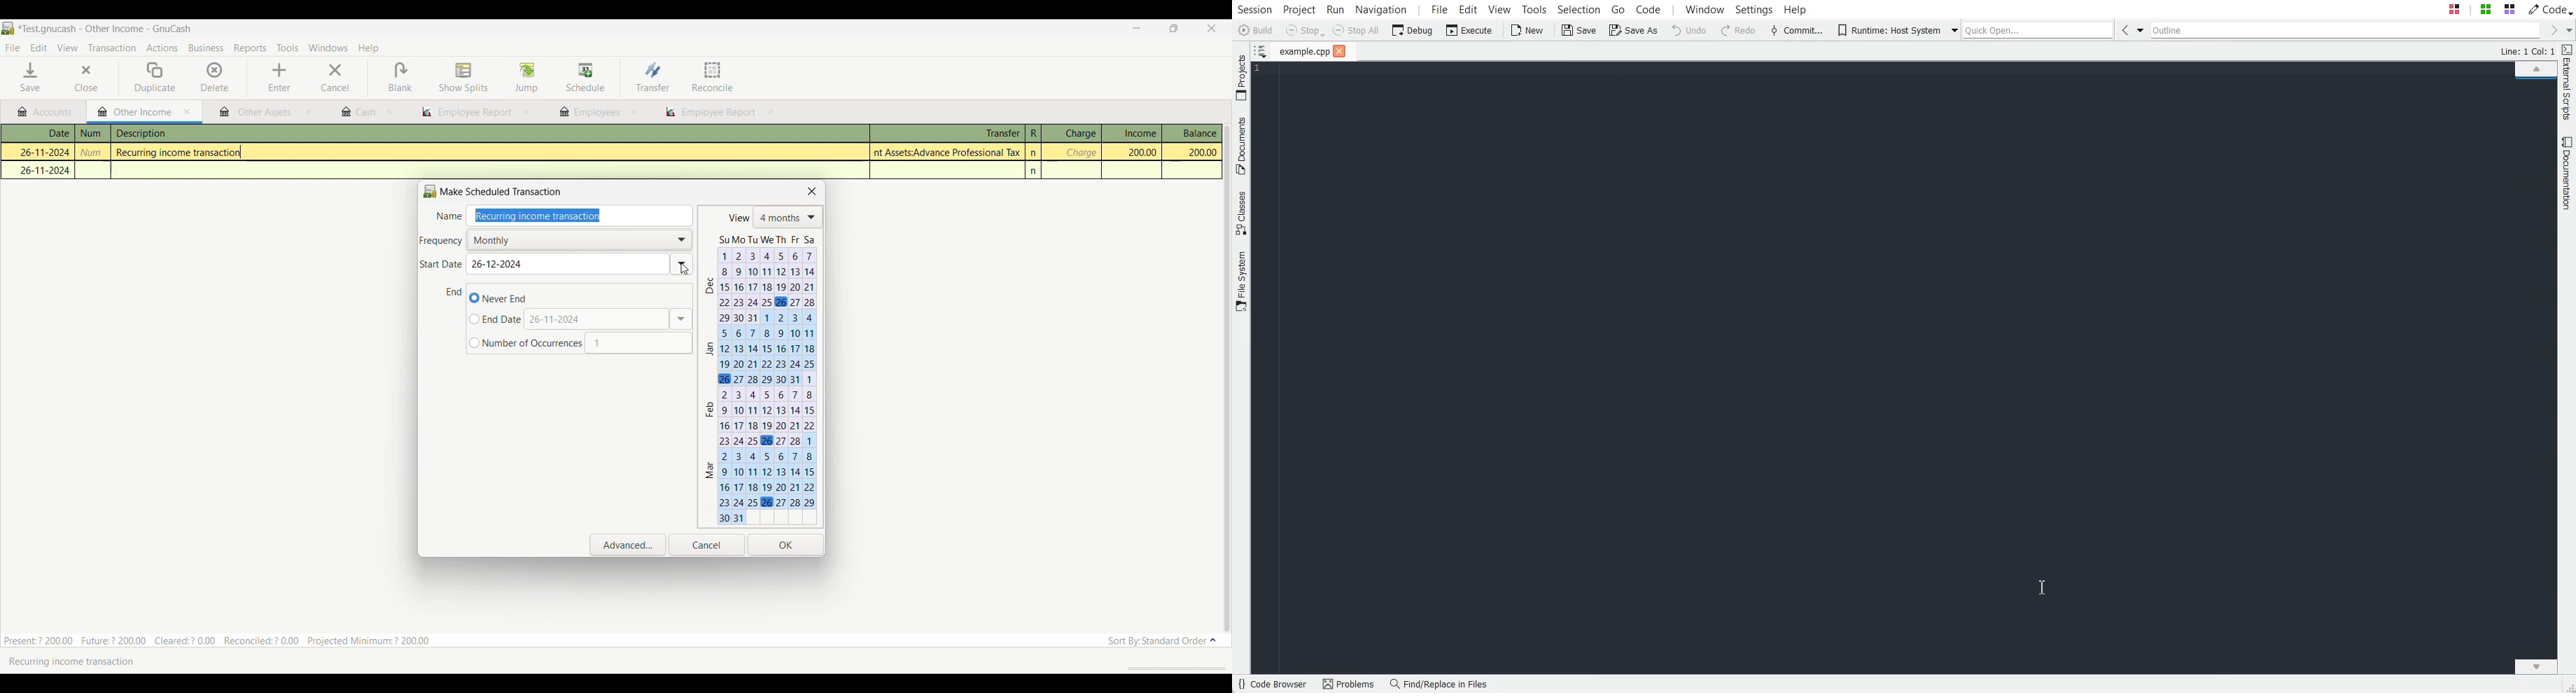  I want to click on 26-11-2024, so click(39, 151).